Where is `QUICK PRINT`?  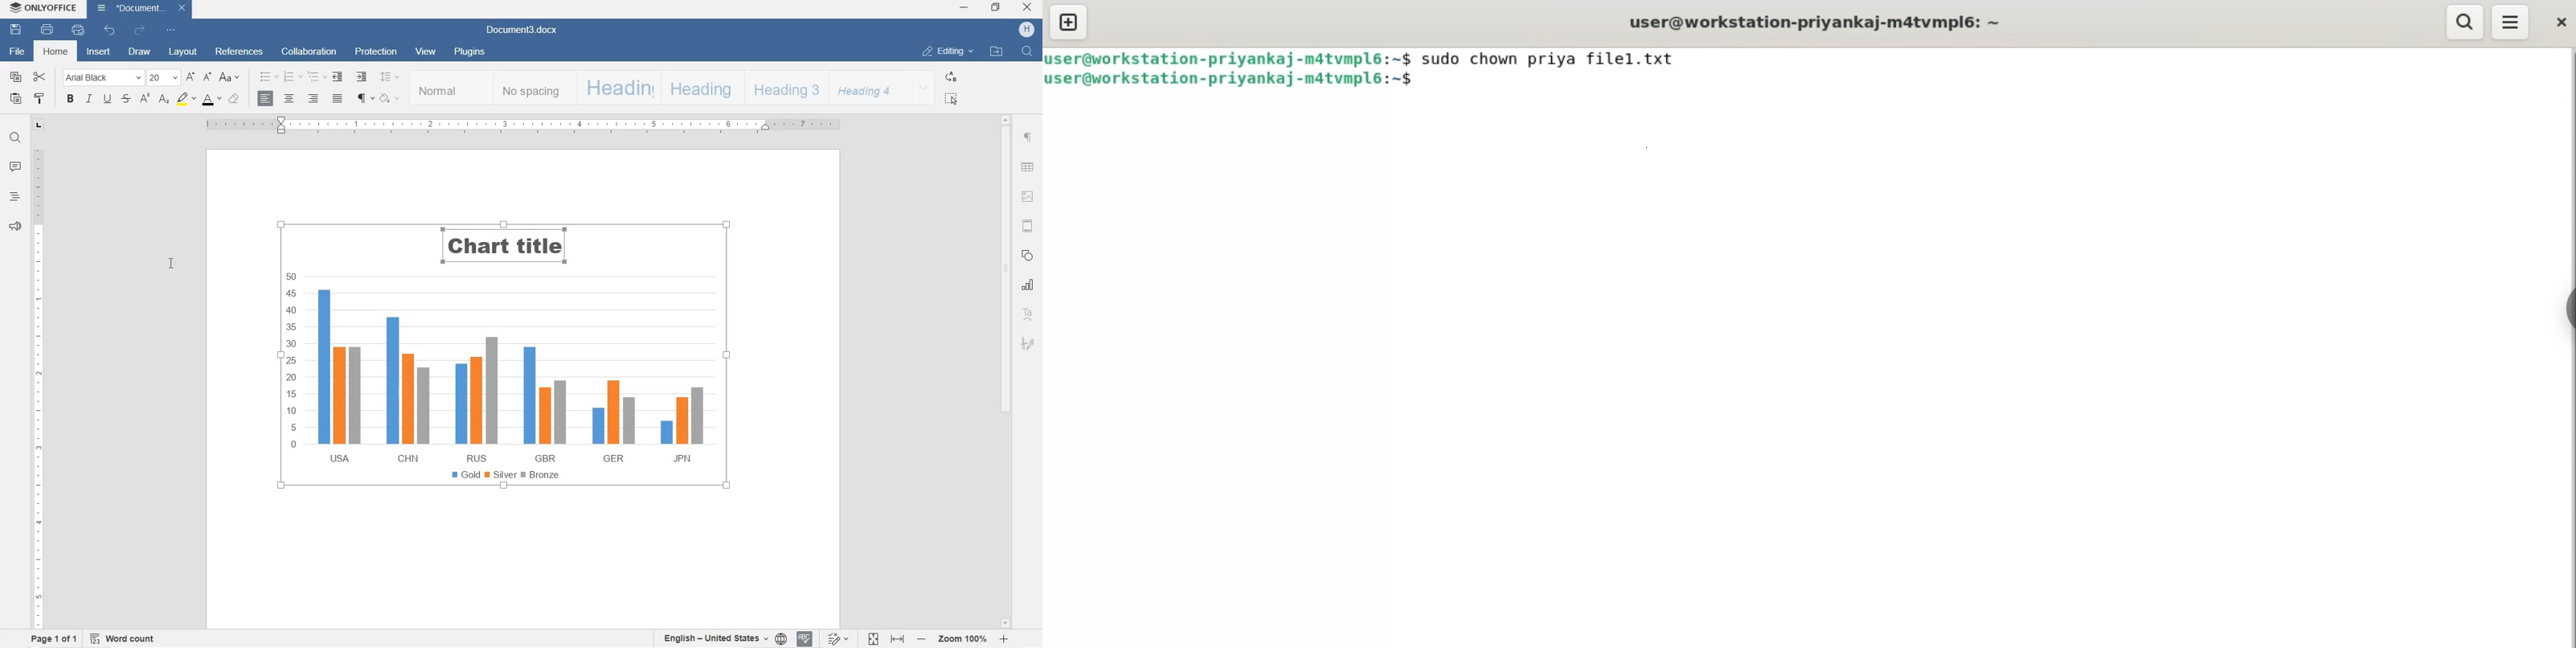 QUICK PRINT is located at coordinates (76, 30).